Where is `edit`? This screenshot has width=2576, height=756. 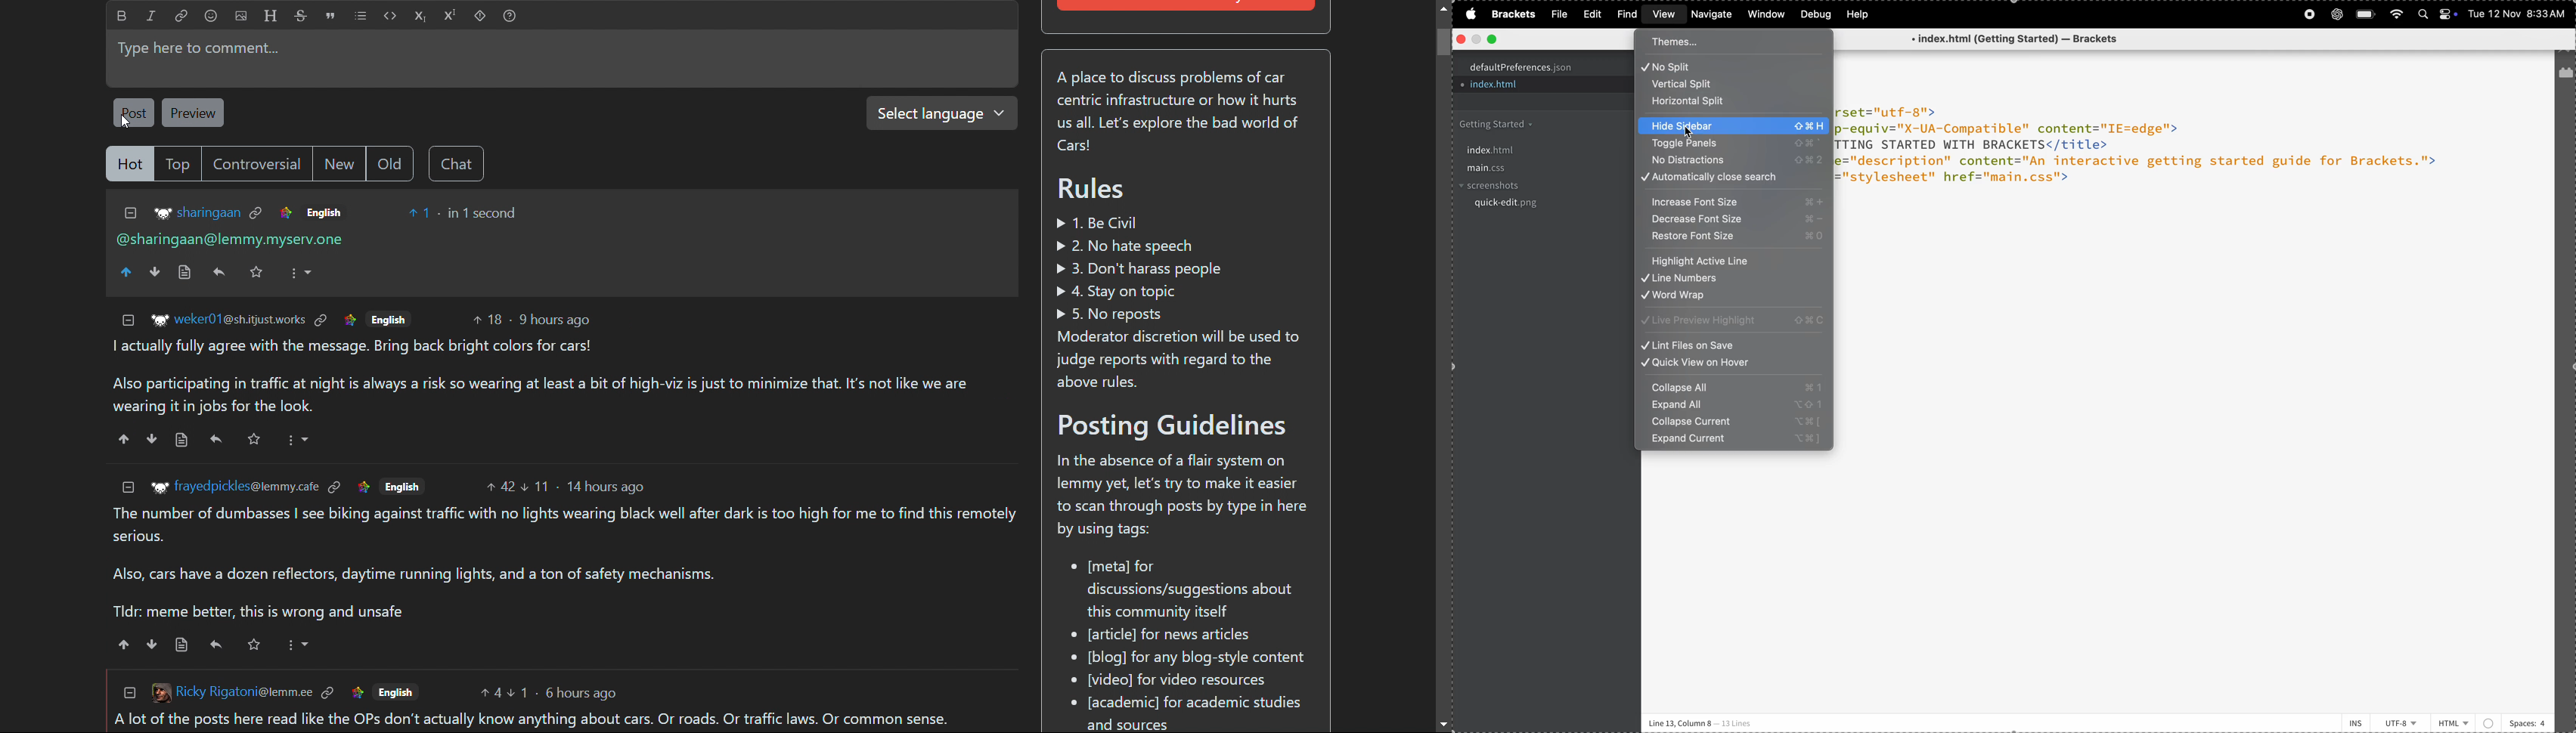 edit is located at coordinates (1589, 14).